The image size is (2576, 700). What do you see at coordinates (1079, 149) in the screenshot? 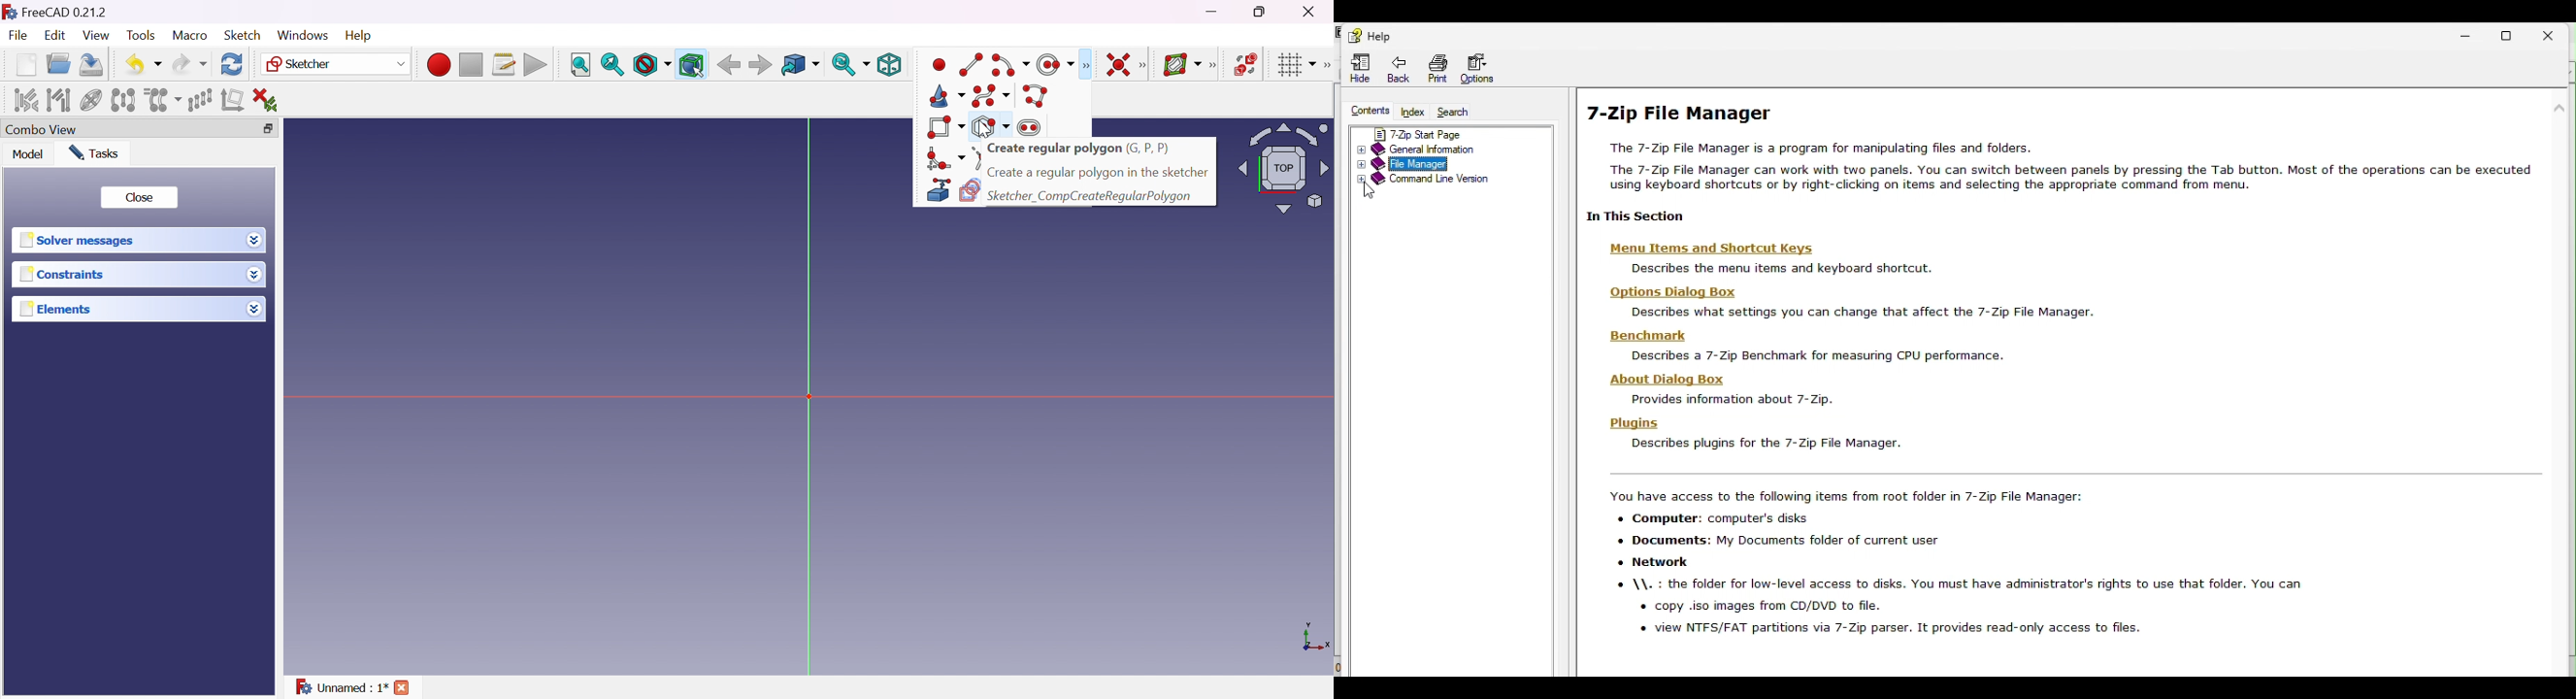
I see `Create regular polygon (G, P, P)` at bounding box center [1079, 149].